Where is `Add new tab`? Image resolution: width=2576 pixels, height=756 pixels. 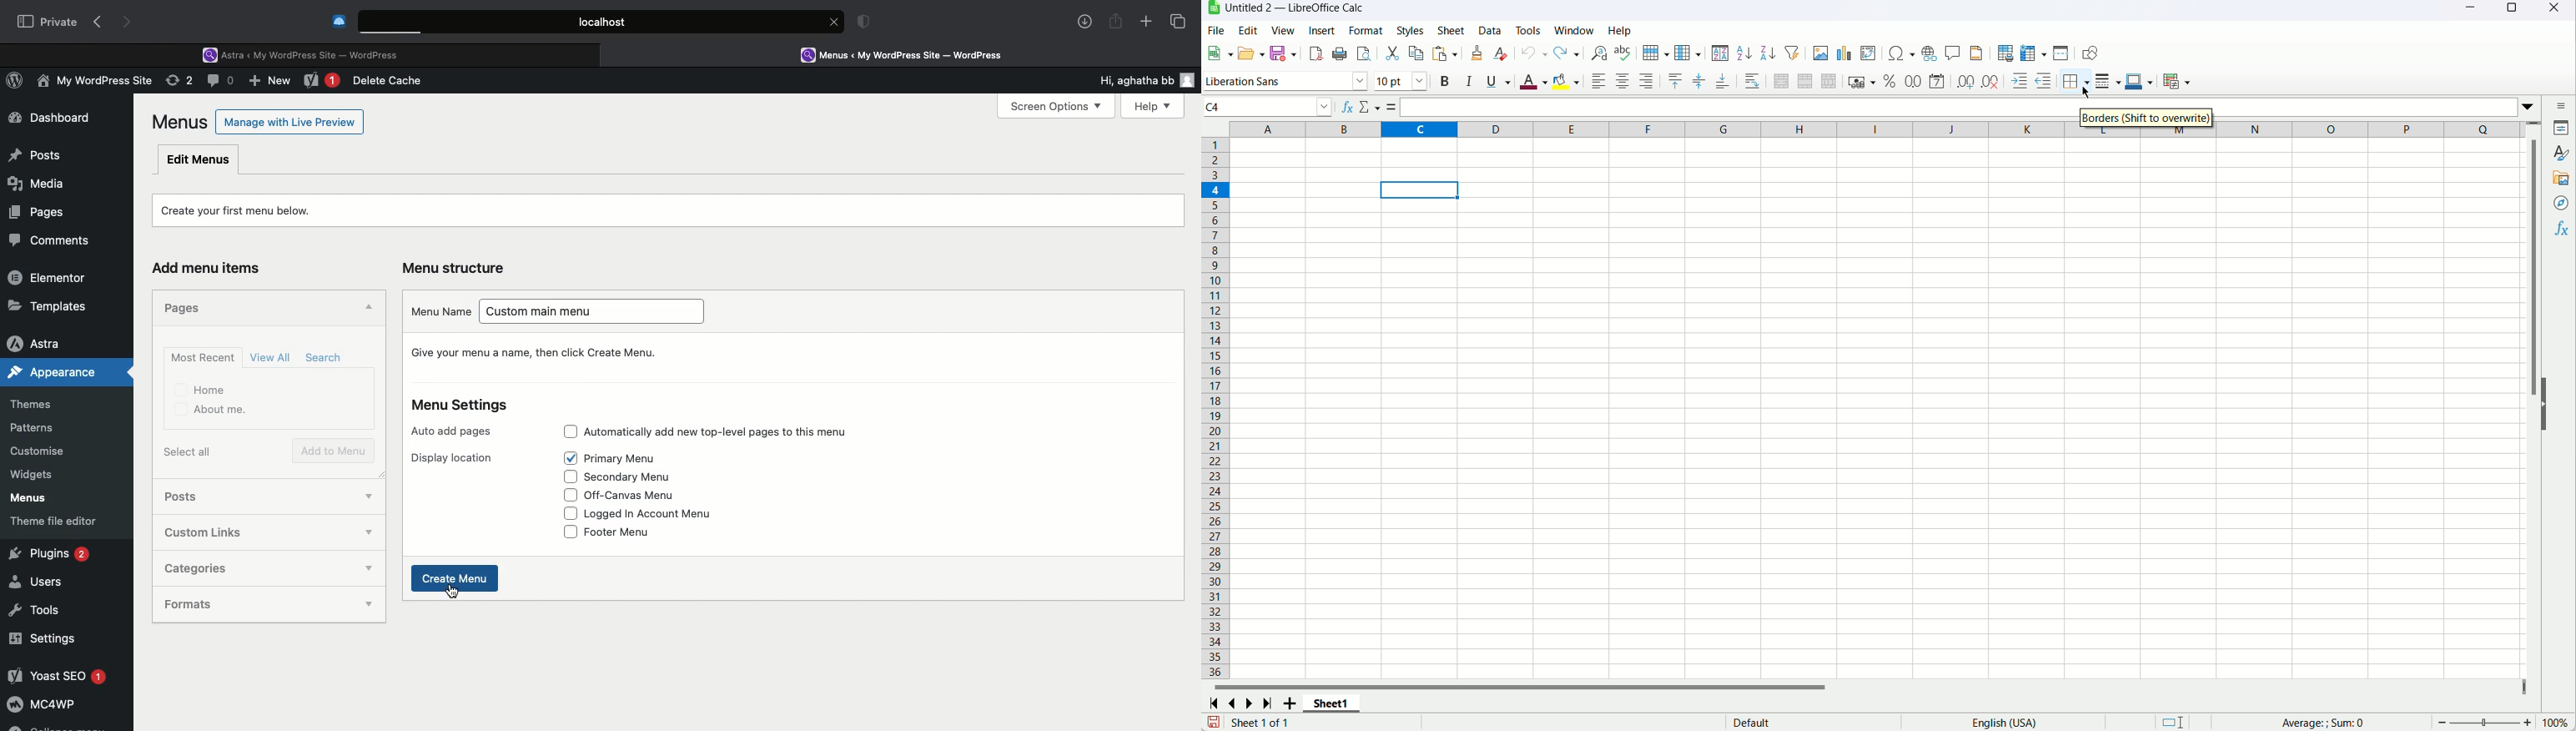
Add new tab is located at coordinates (1146, 24).